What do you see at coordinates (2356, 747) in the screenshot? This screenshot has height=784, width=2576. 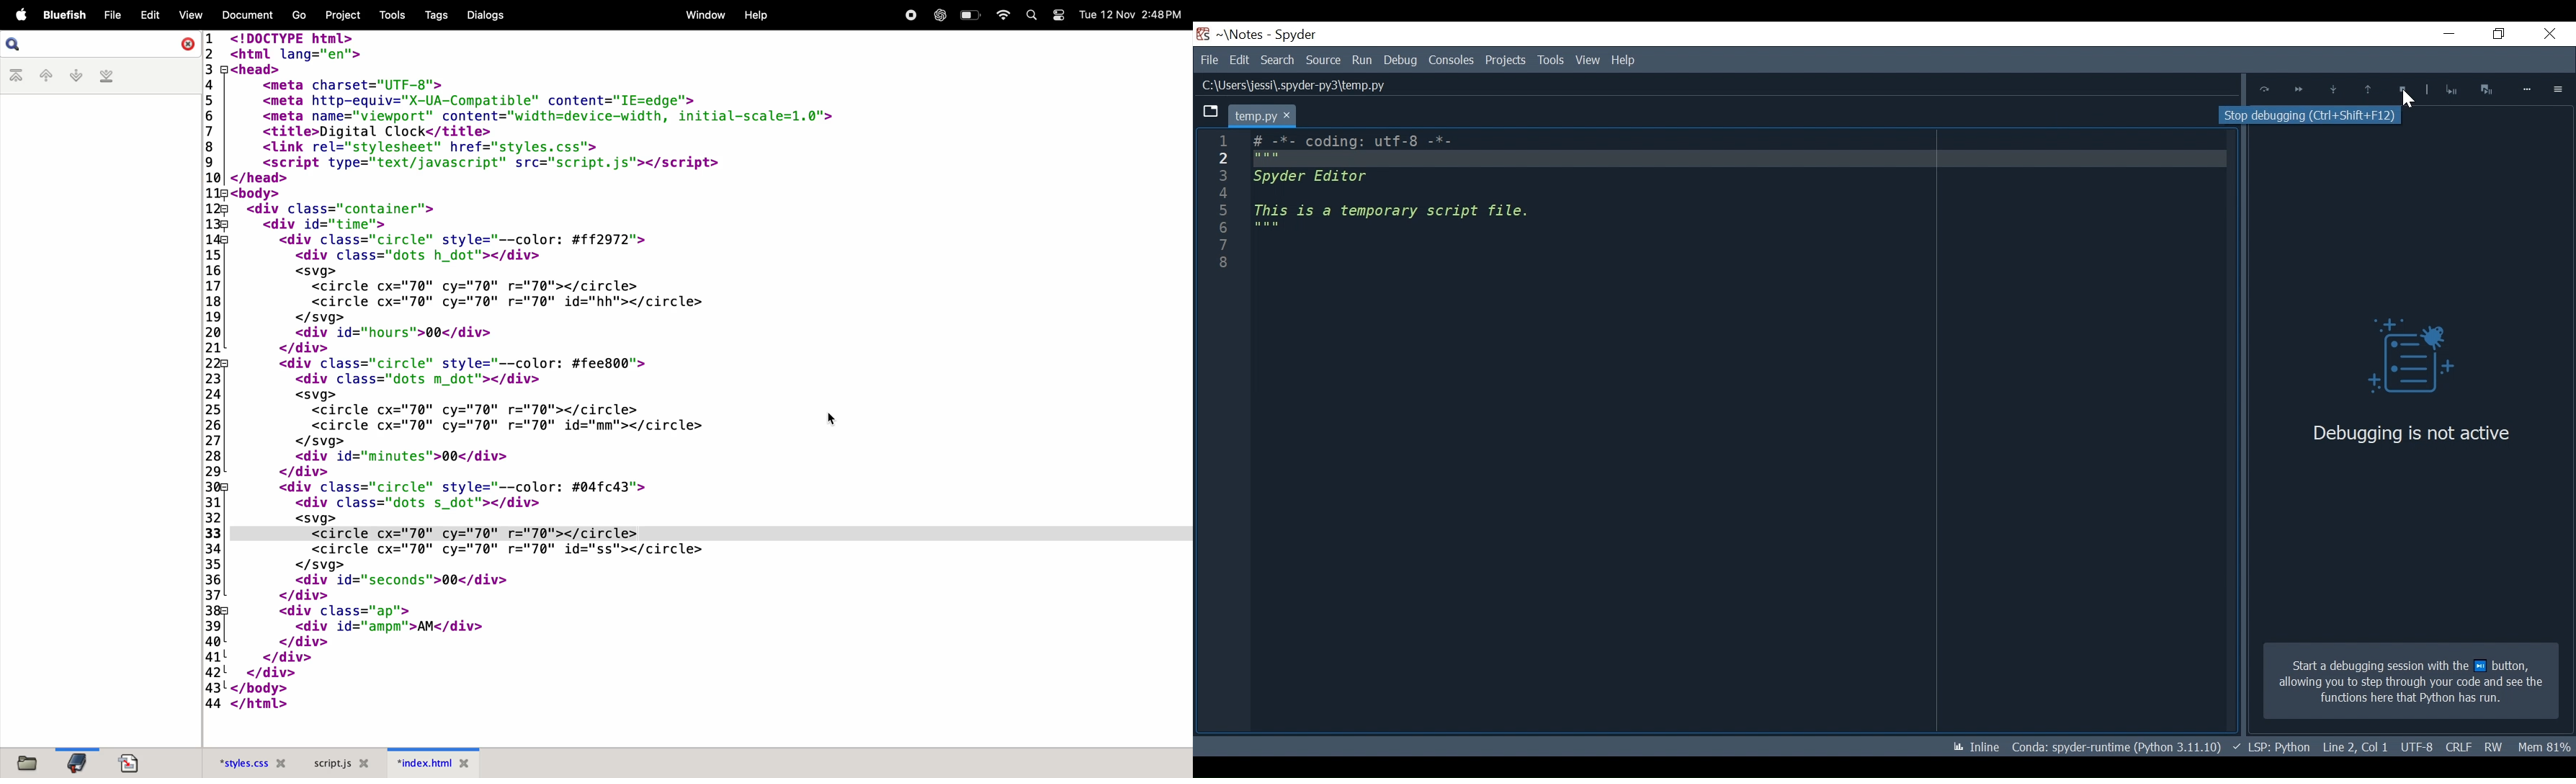 I see `File EQL Status` at bounding box center [2356, 747].